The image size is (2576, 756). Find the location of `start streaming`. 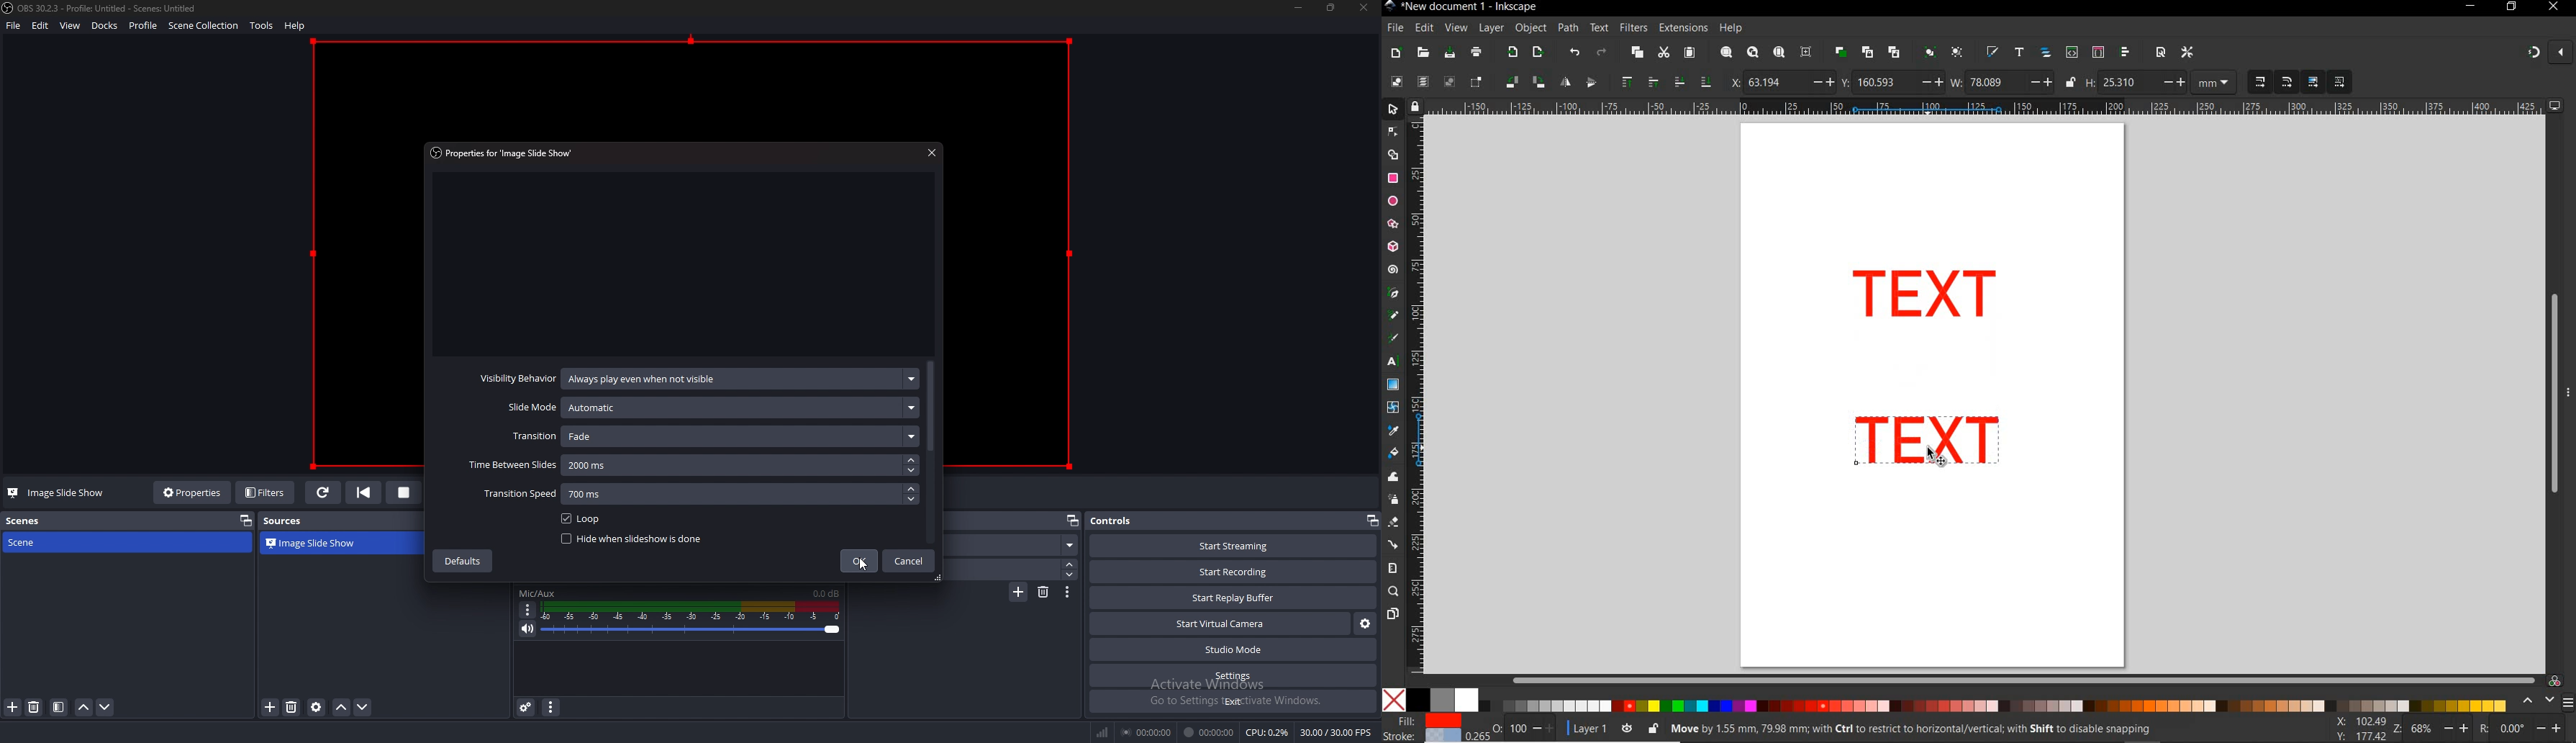

start streaming is located at coordinates (1235, 548).